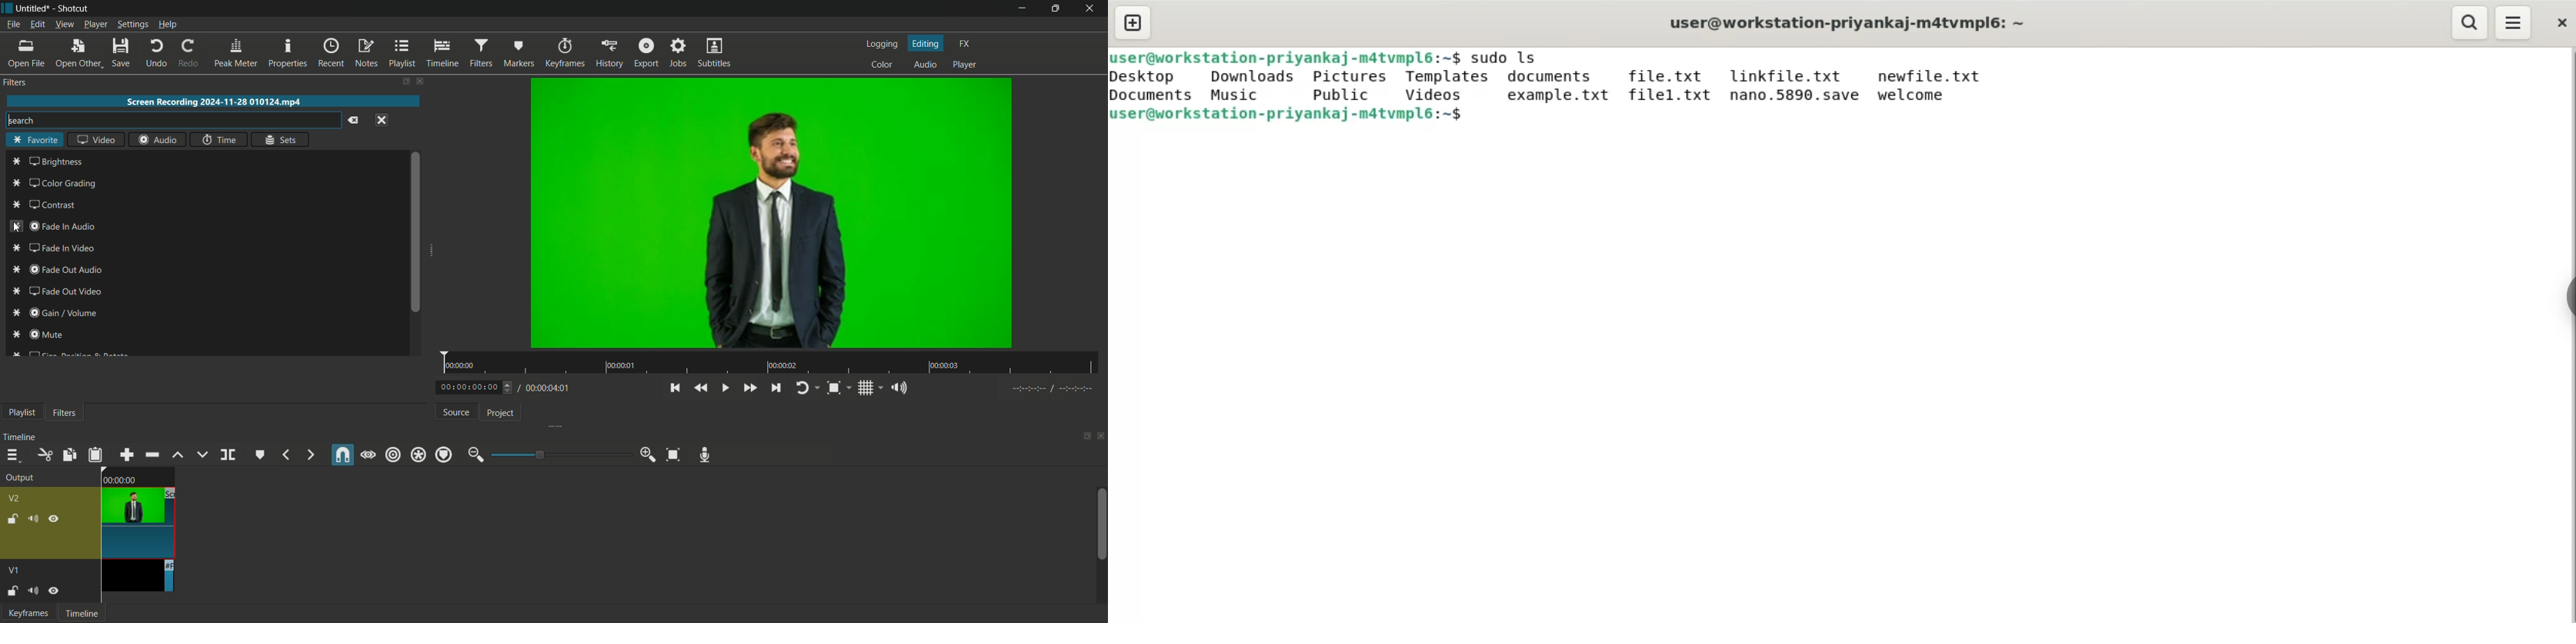 This screenshot has width=2576, height=644. I want to click on undo, so click(154, 52).